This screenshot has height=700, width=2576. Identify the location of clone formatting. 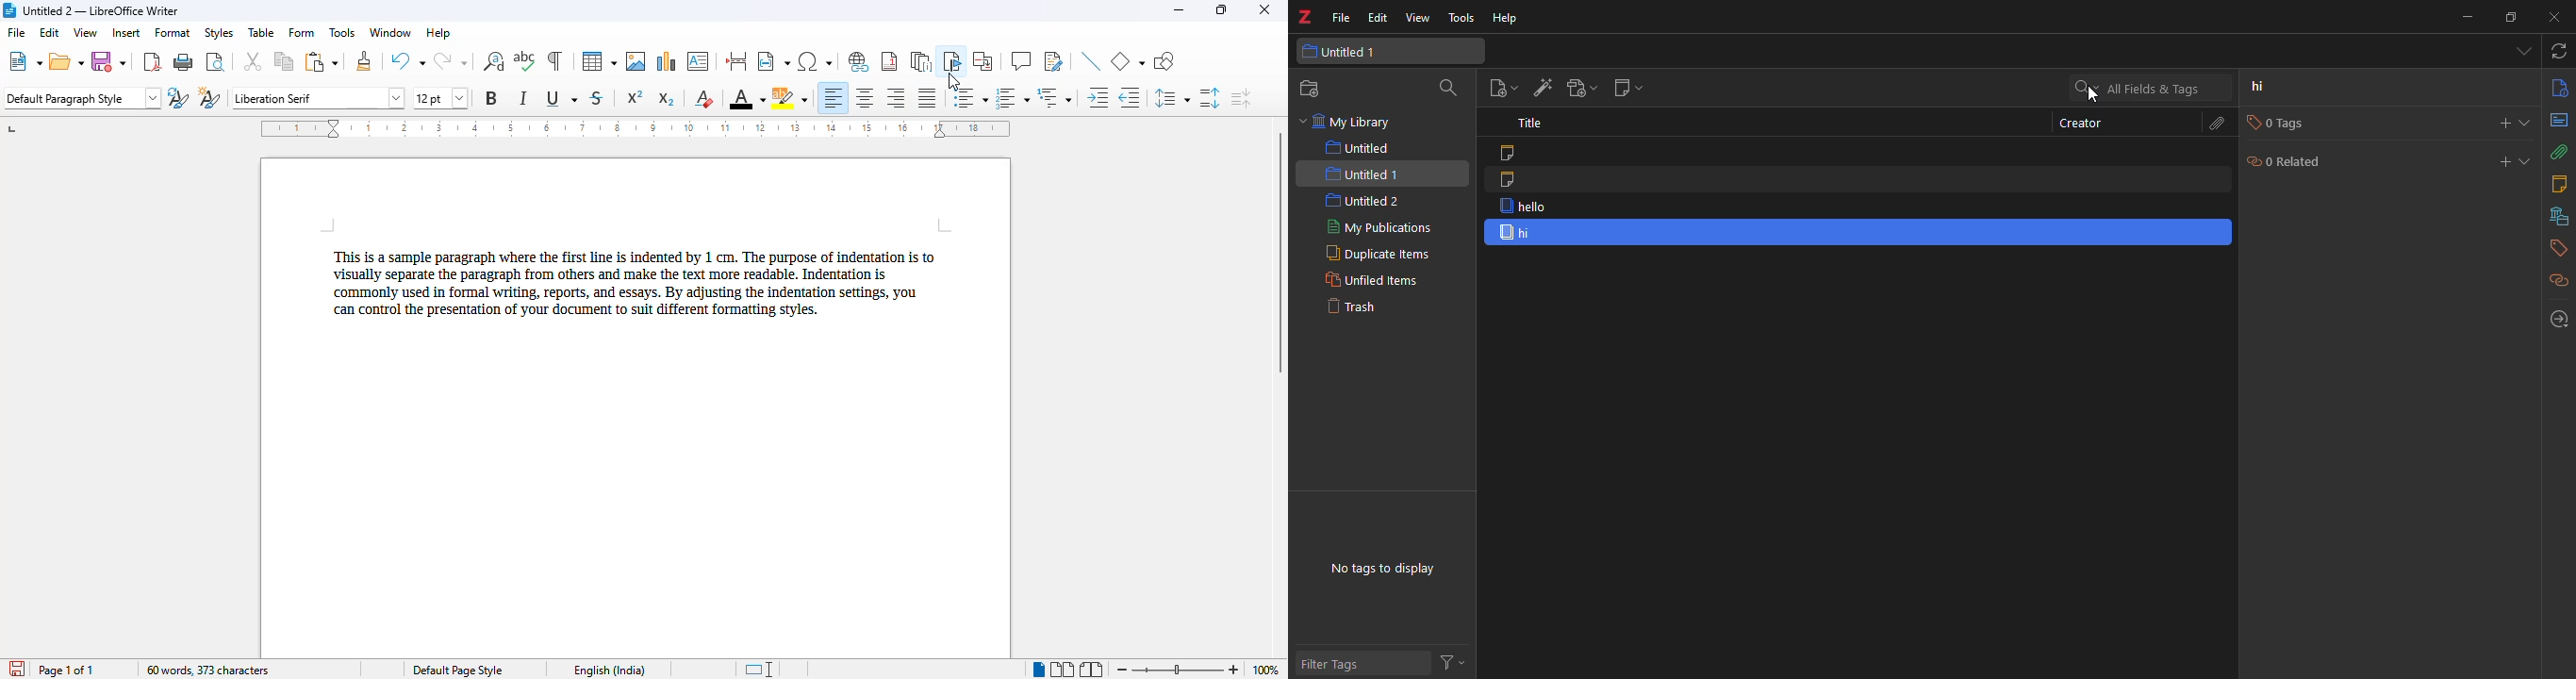
(365, 61).